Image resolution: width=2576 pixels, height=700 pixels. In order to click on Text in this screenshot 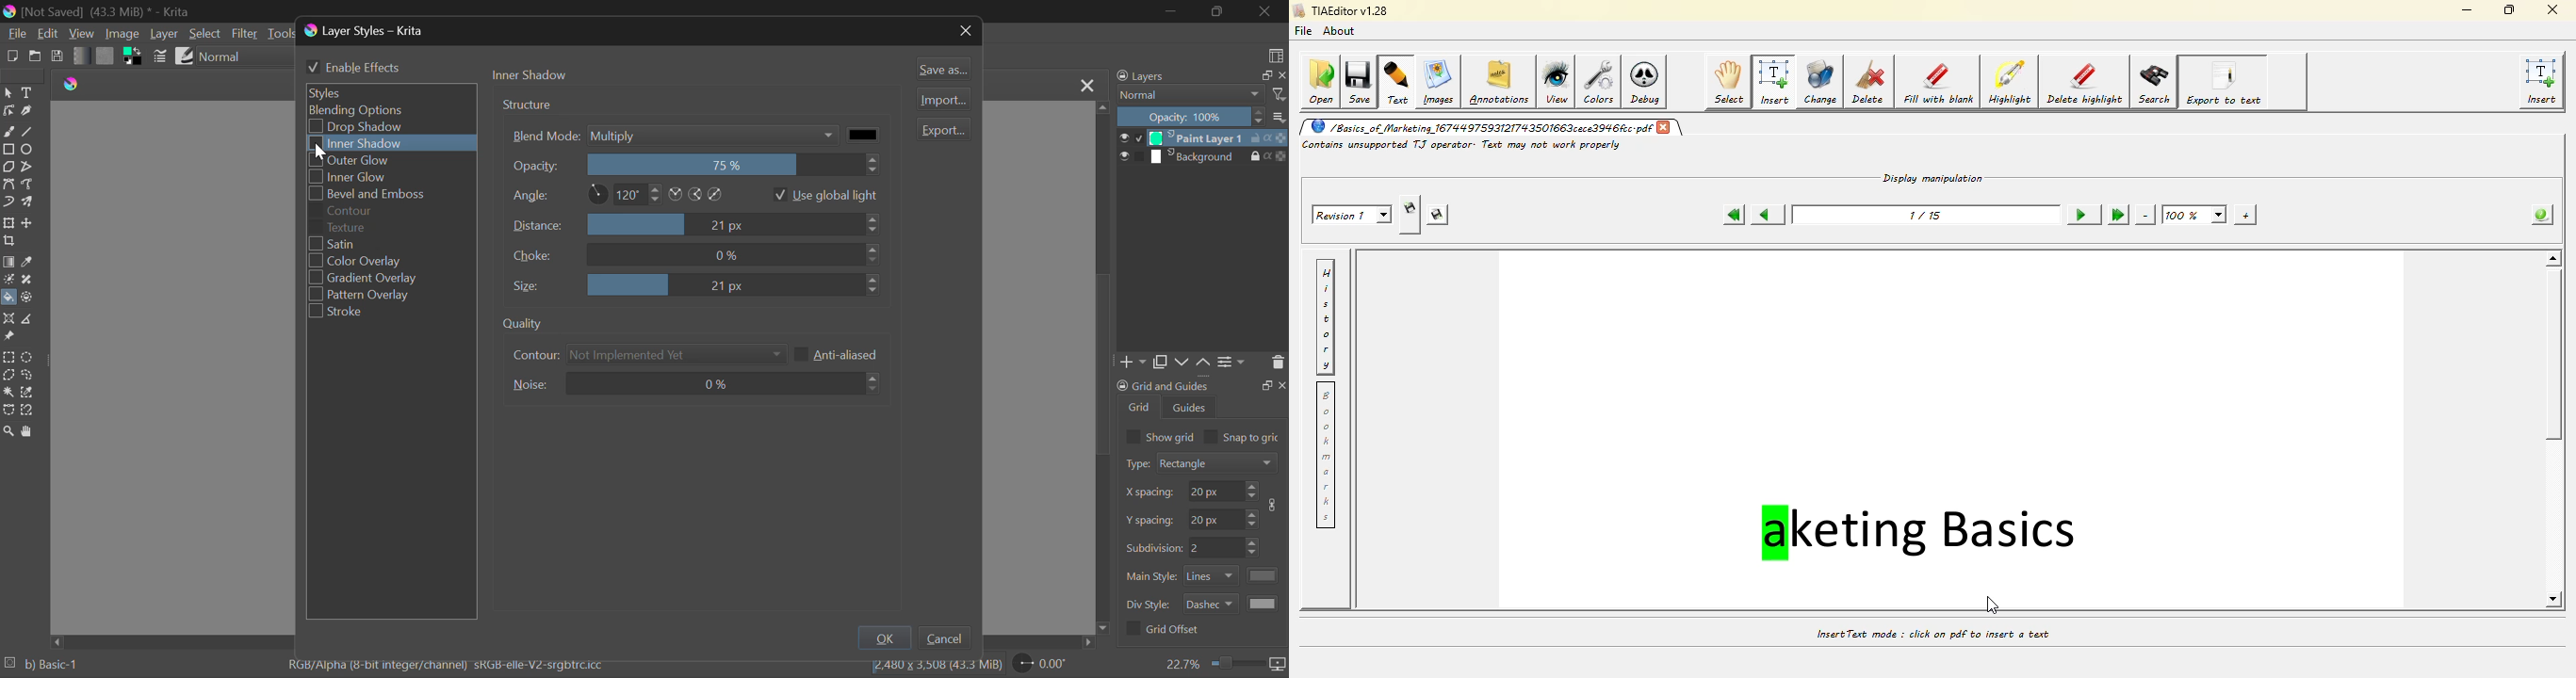, I will do `click(27, 93)`.